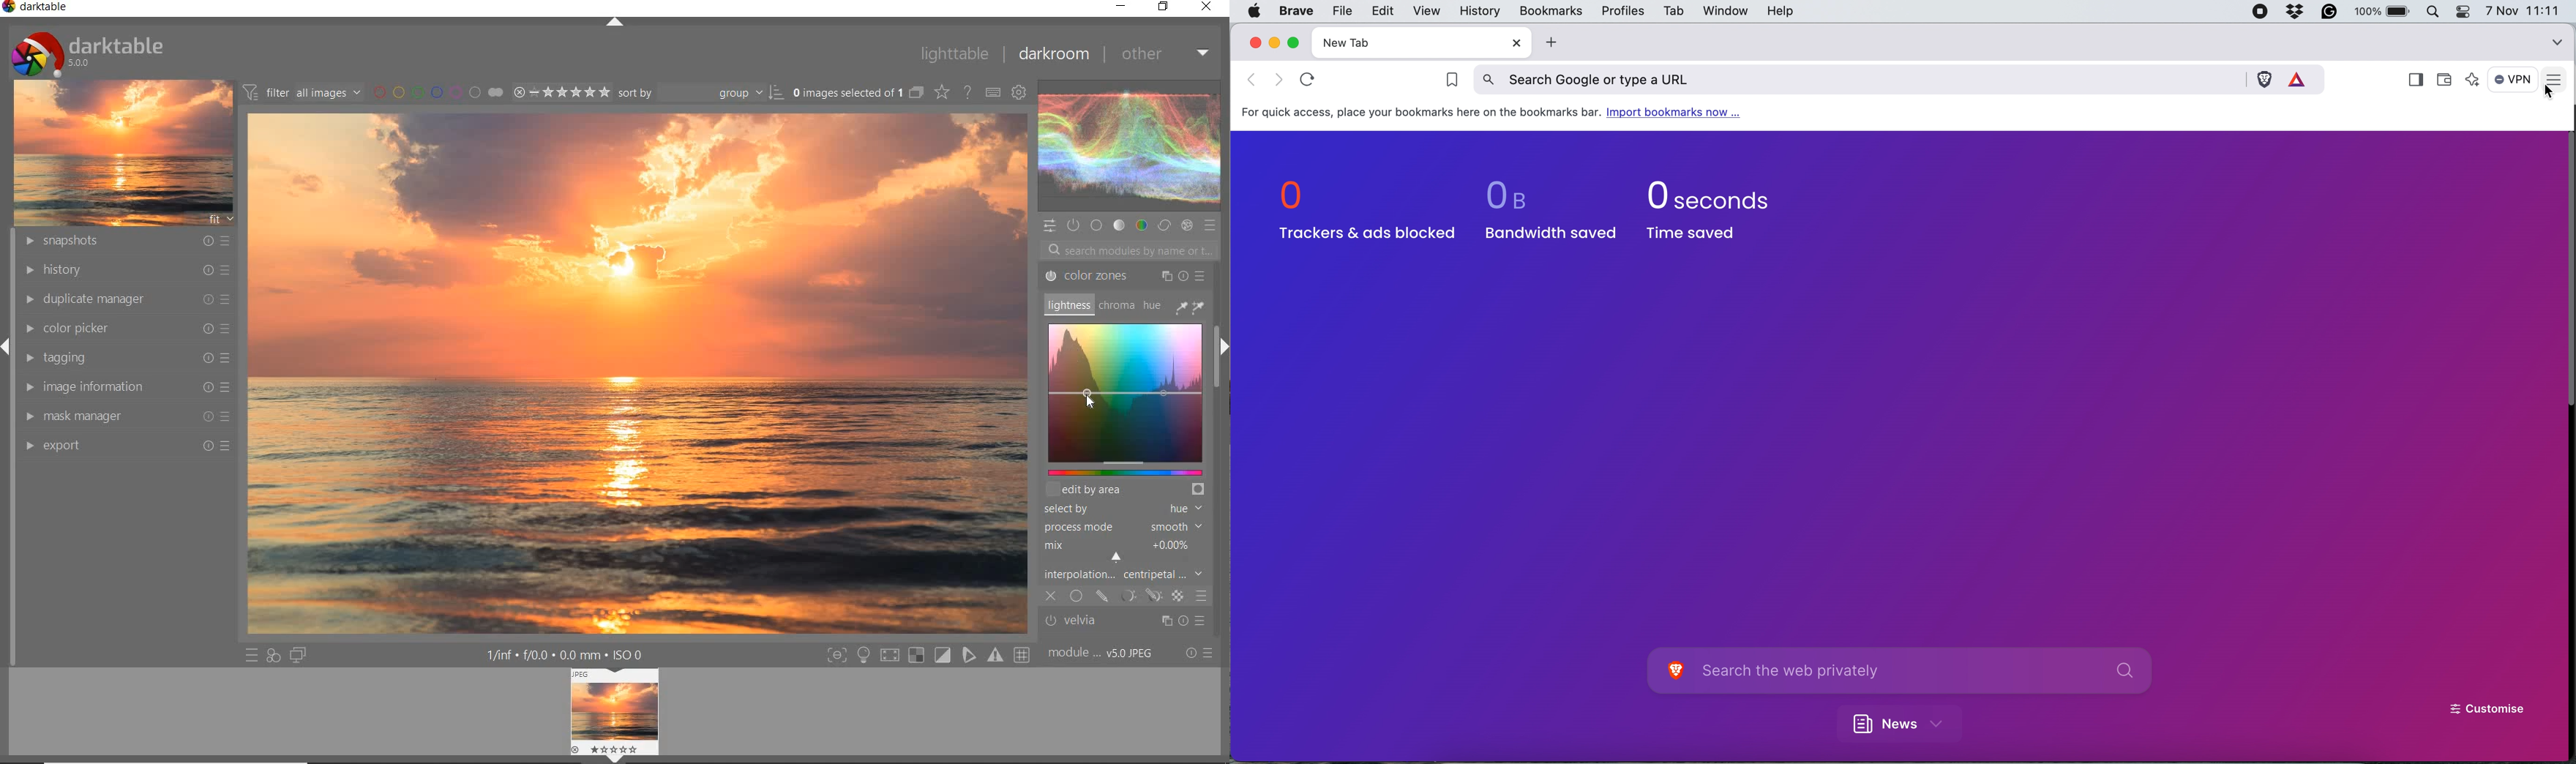 This screenshot has height=784, width=2576. What do you see at coordinates (1123, 5) in the screenshot?
I see `minimize` at bounding box center [1123, 5].